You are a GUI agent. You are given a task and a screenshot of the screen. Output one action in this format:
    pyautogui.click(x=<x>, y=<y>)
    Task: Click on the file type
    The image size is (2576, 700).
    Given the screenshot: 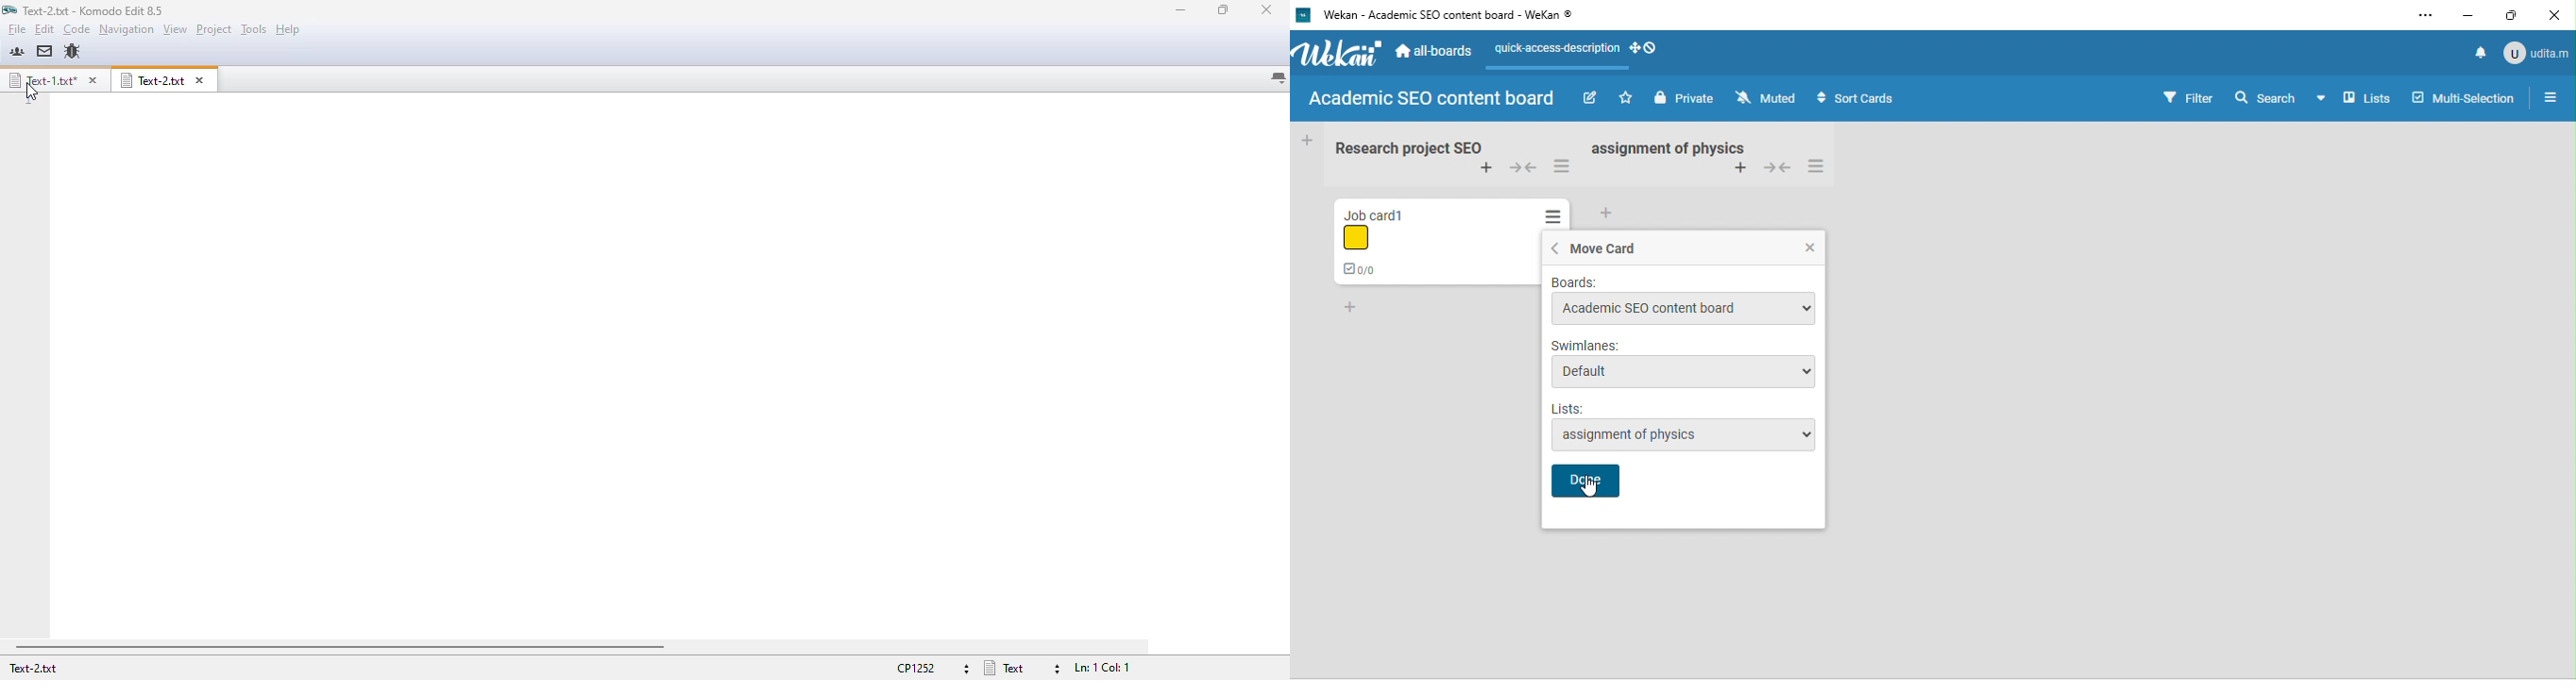 What is the action you would take?
    pyautogui.click(x=1023, y=668)
    